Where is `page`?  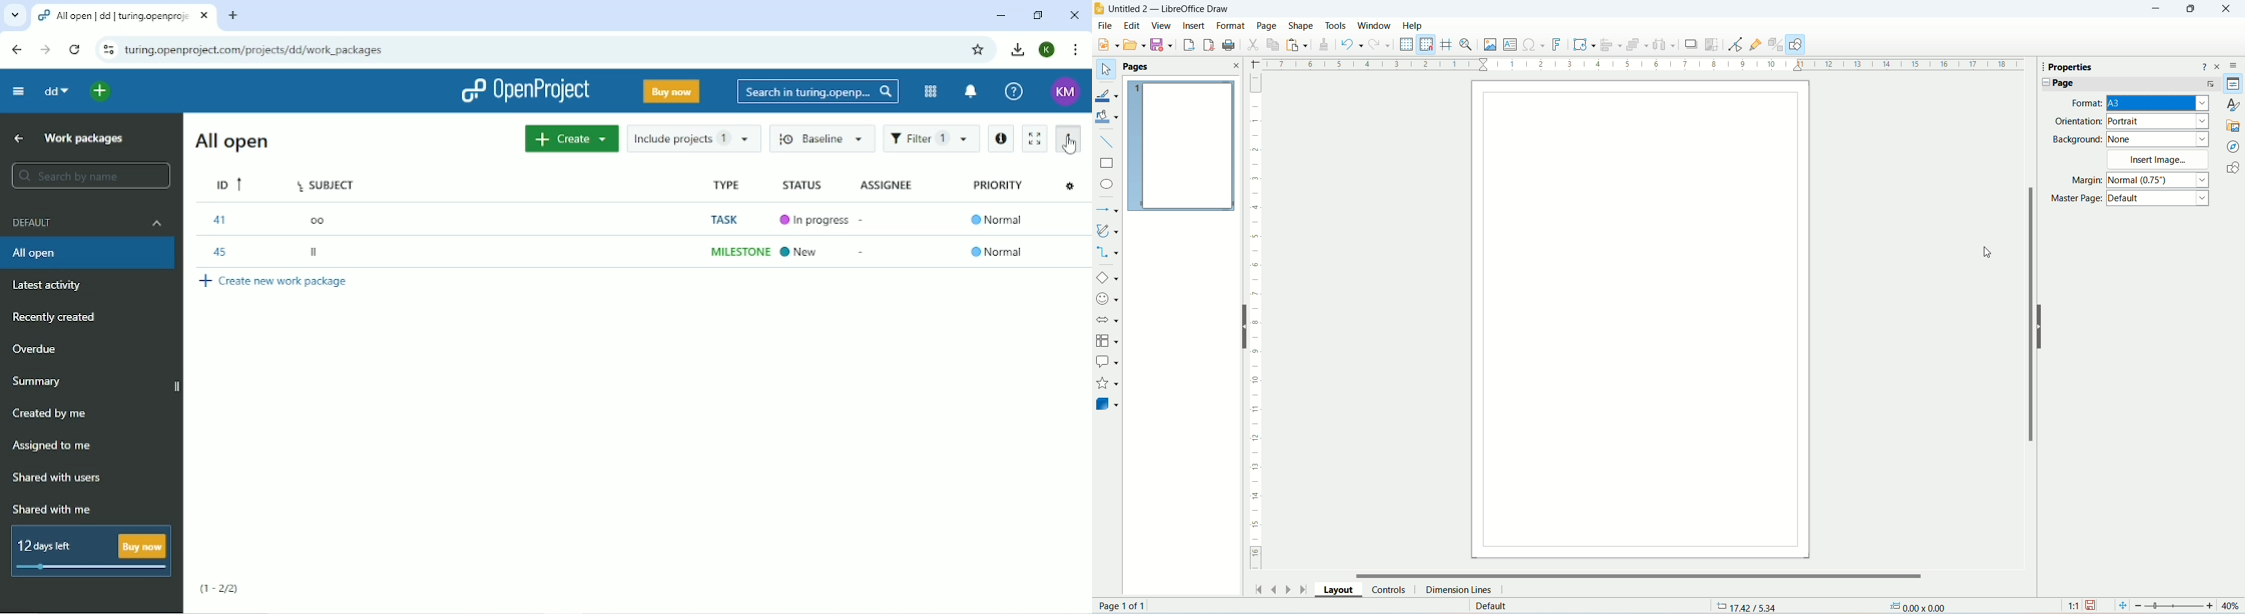 page is located at coordinates (1267, 25).